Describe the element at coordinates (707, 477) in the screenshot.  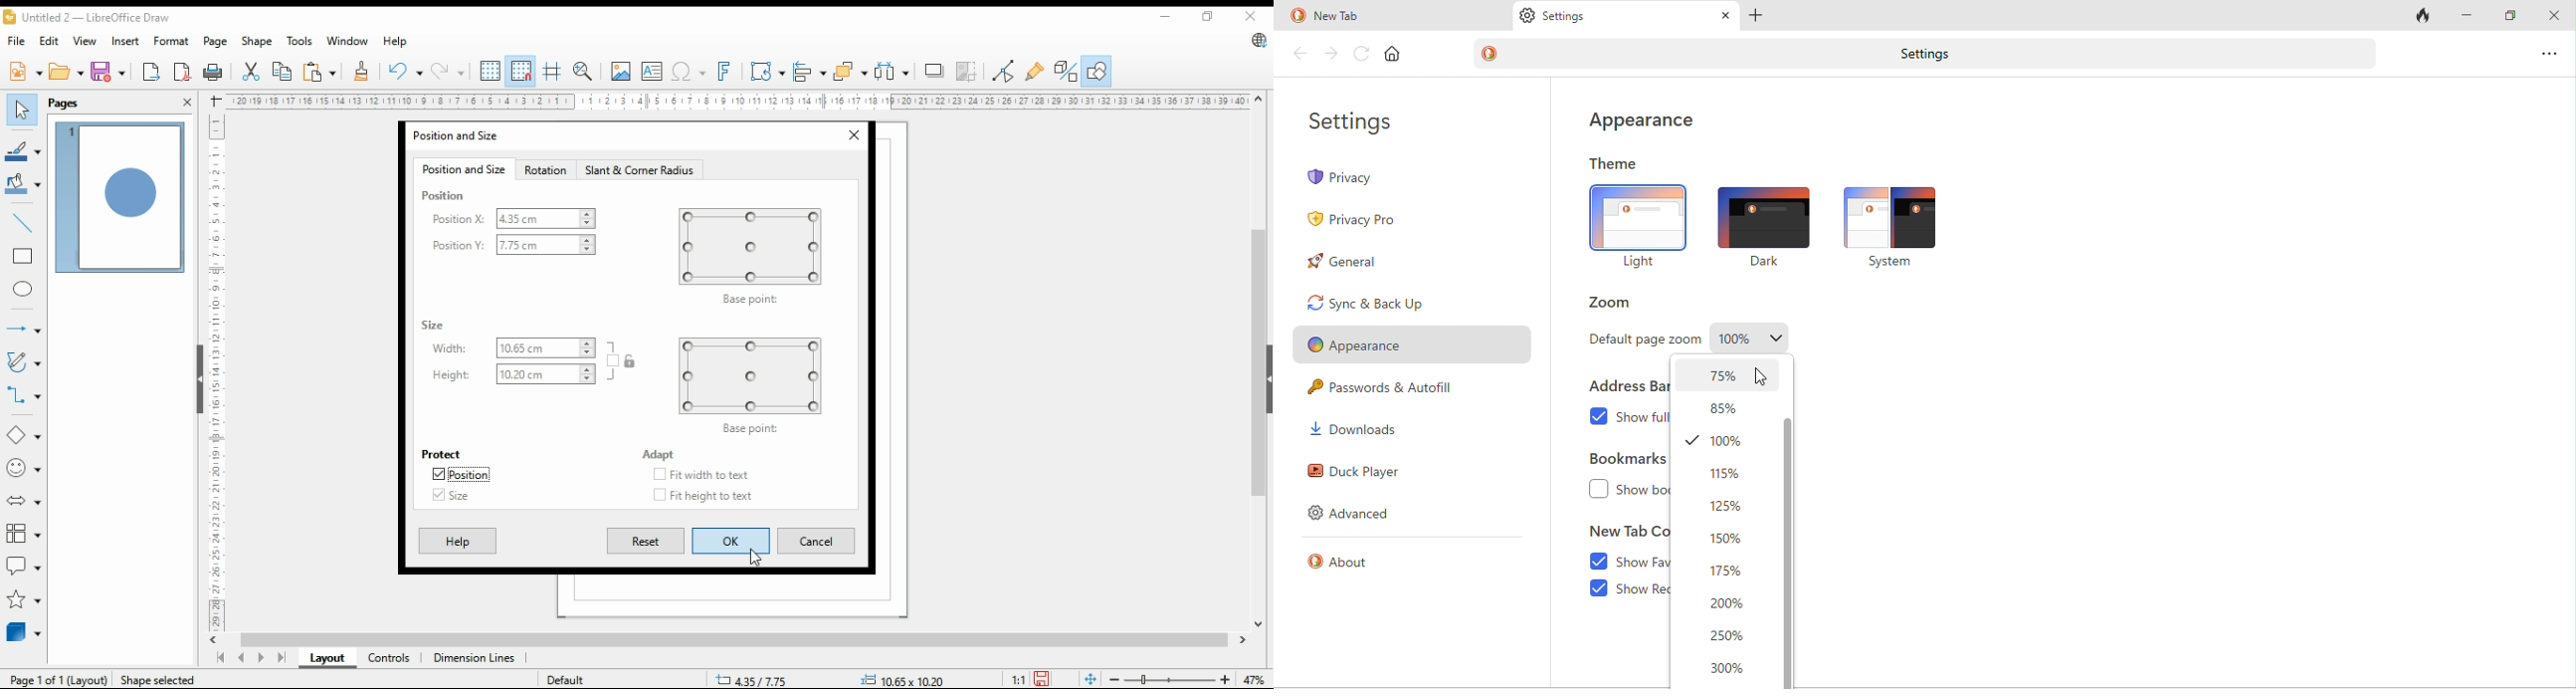
I see `checkbox: fit width to text` at that location.